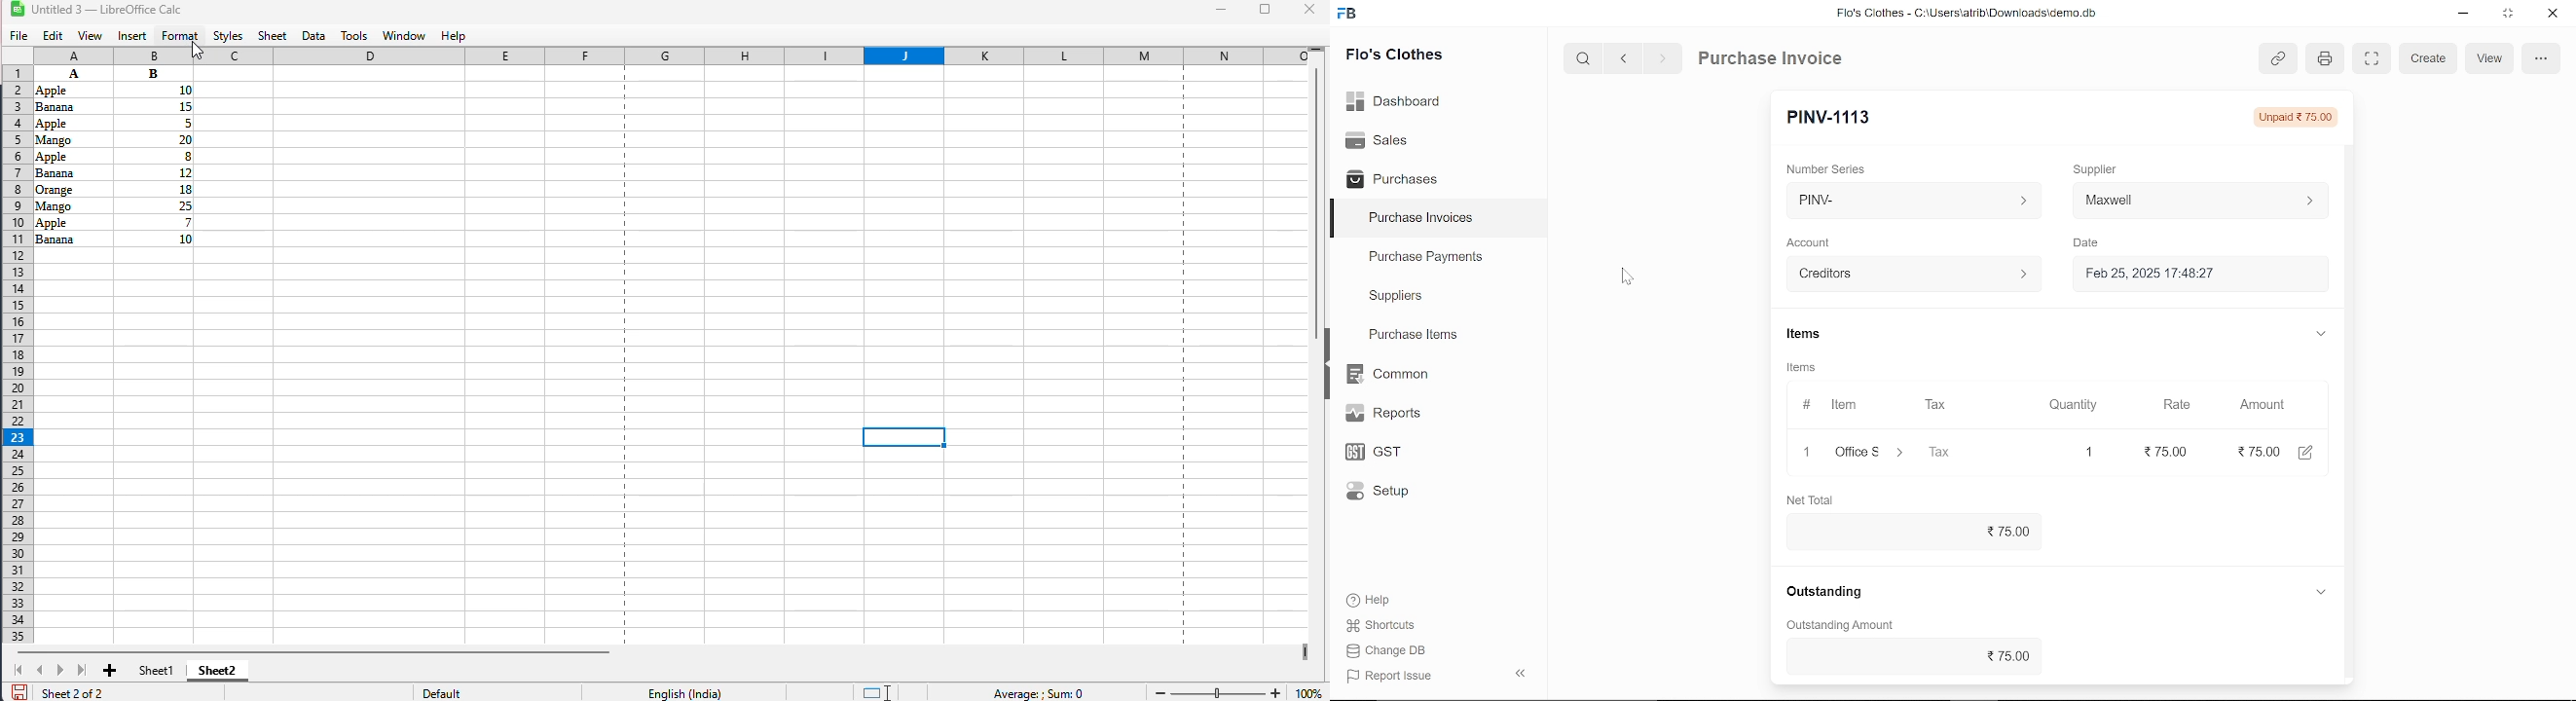 The image size is (2576, 728). What do you see at coordinates (1625, 60) in the screenshot?
I see `previous` at bounding box center [1625, 60].